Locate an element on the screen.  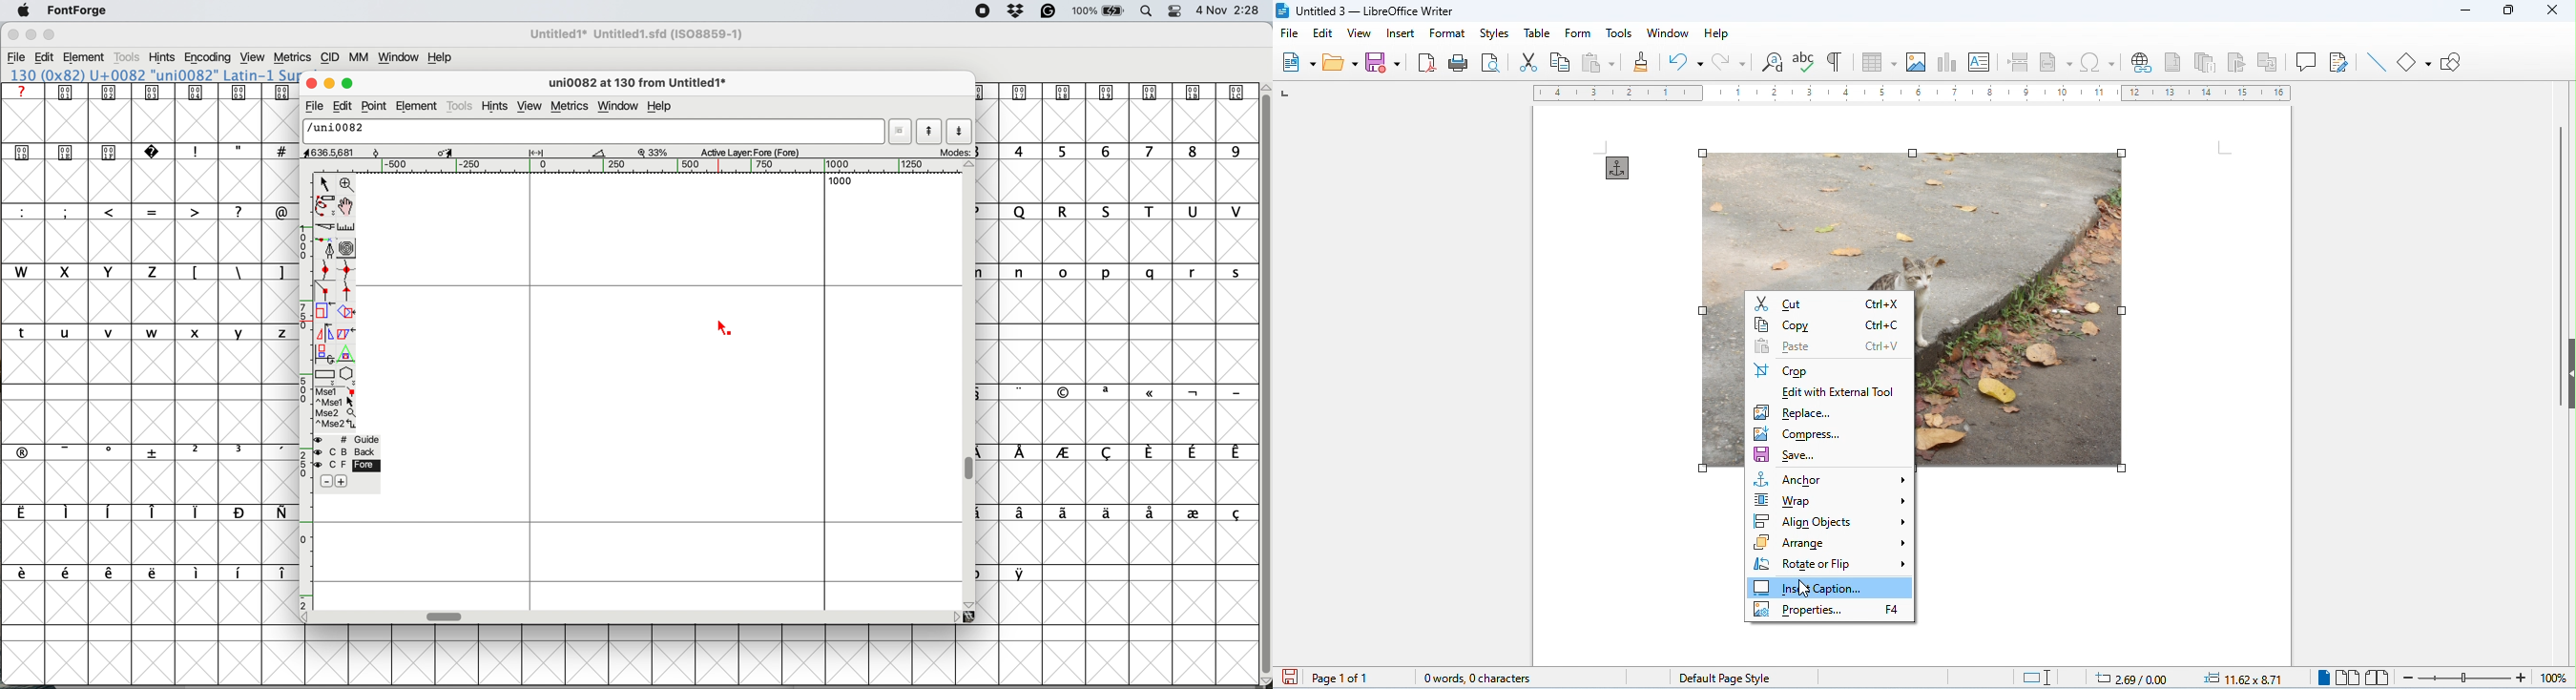
crop is located at coordinates (1782, 370).